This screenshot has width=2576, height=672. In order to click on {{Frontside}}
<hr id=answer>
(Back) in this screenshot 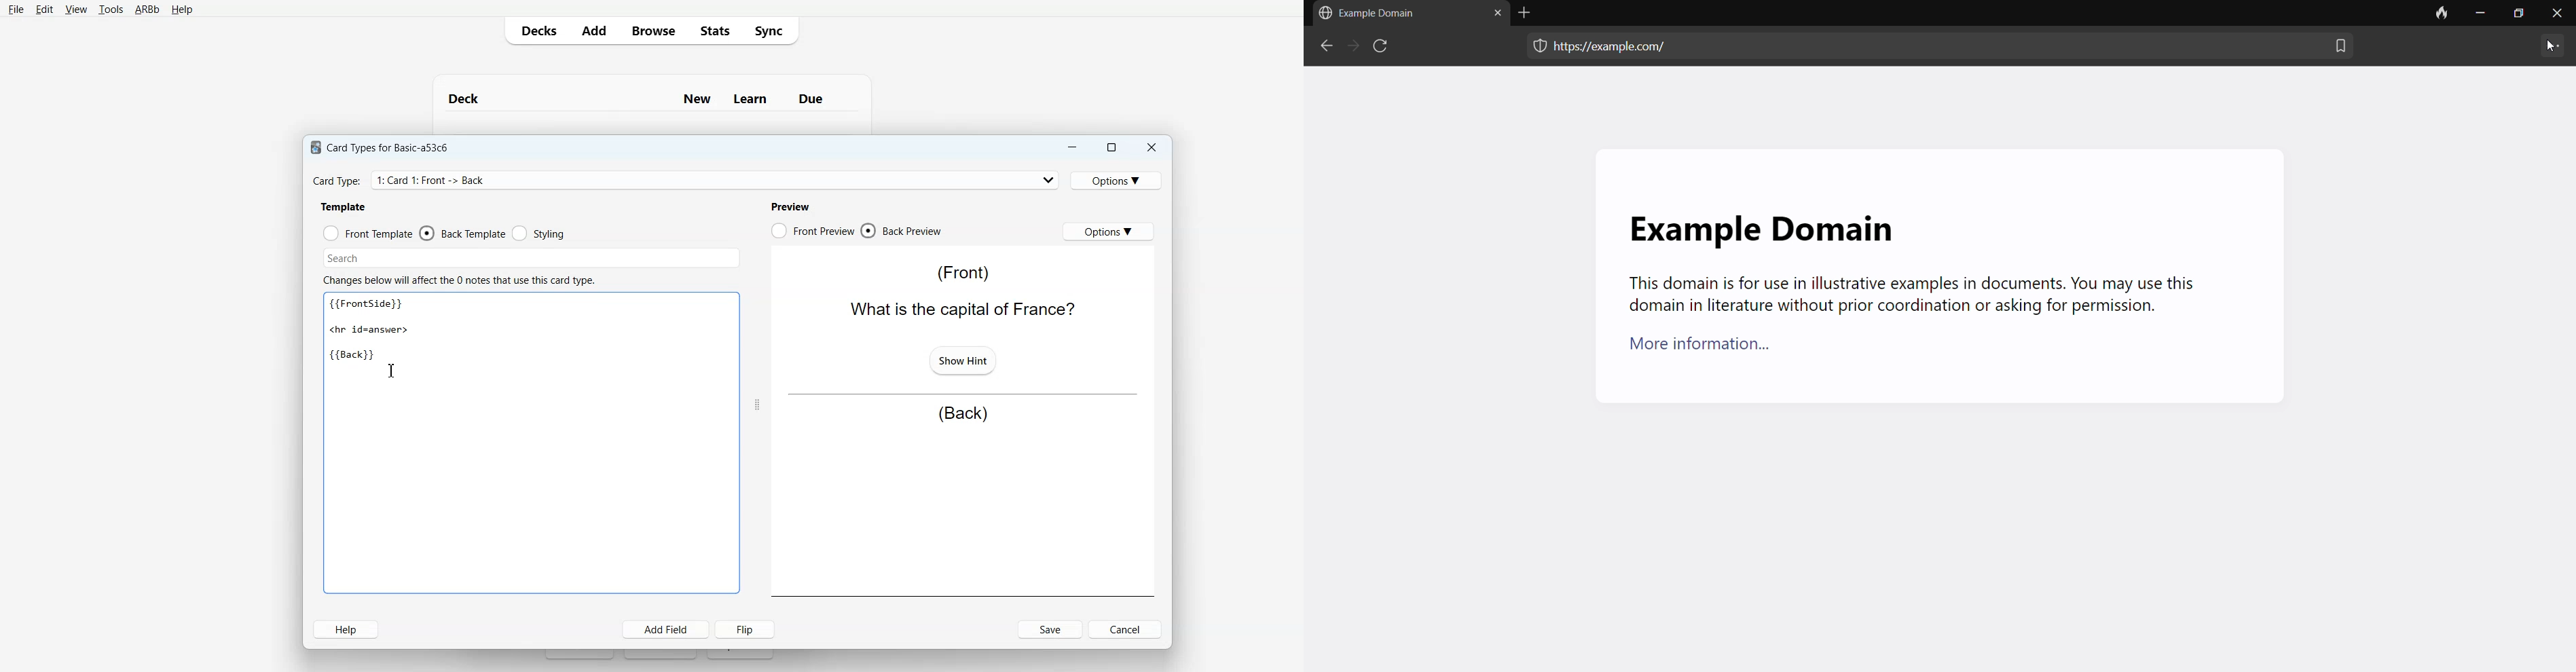, I will do `click(372, 331)`.